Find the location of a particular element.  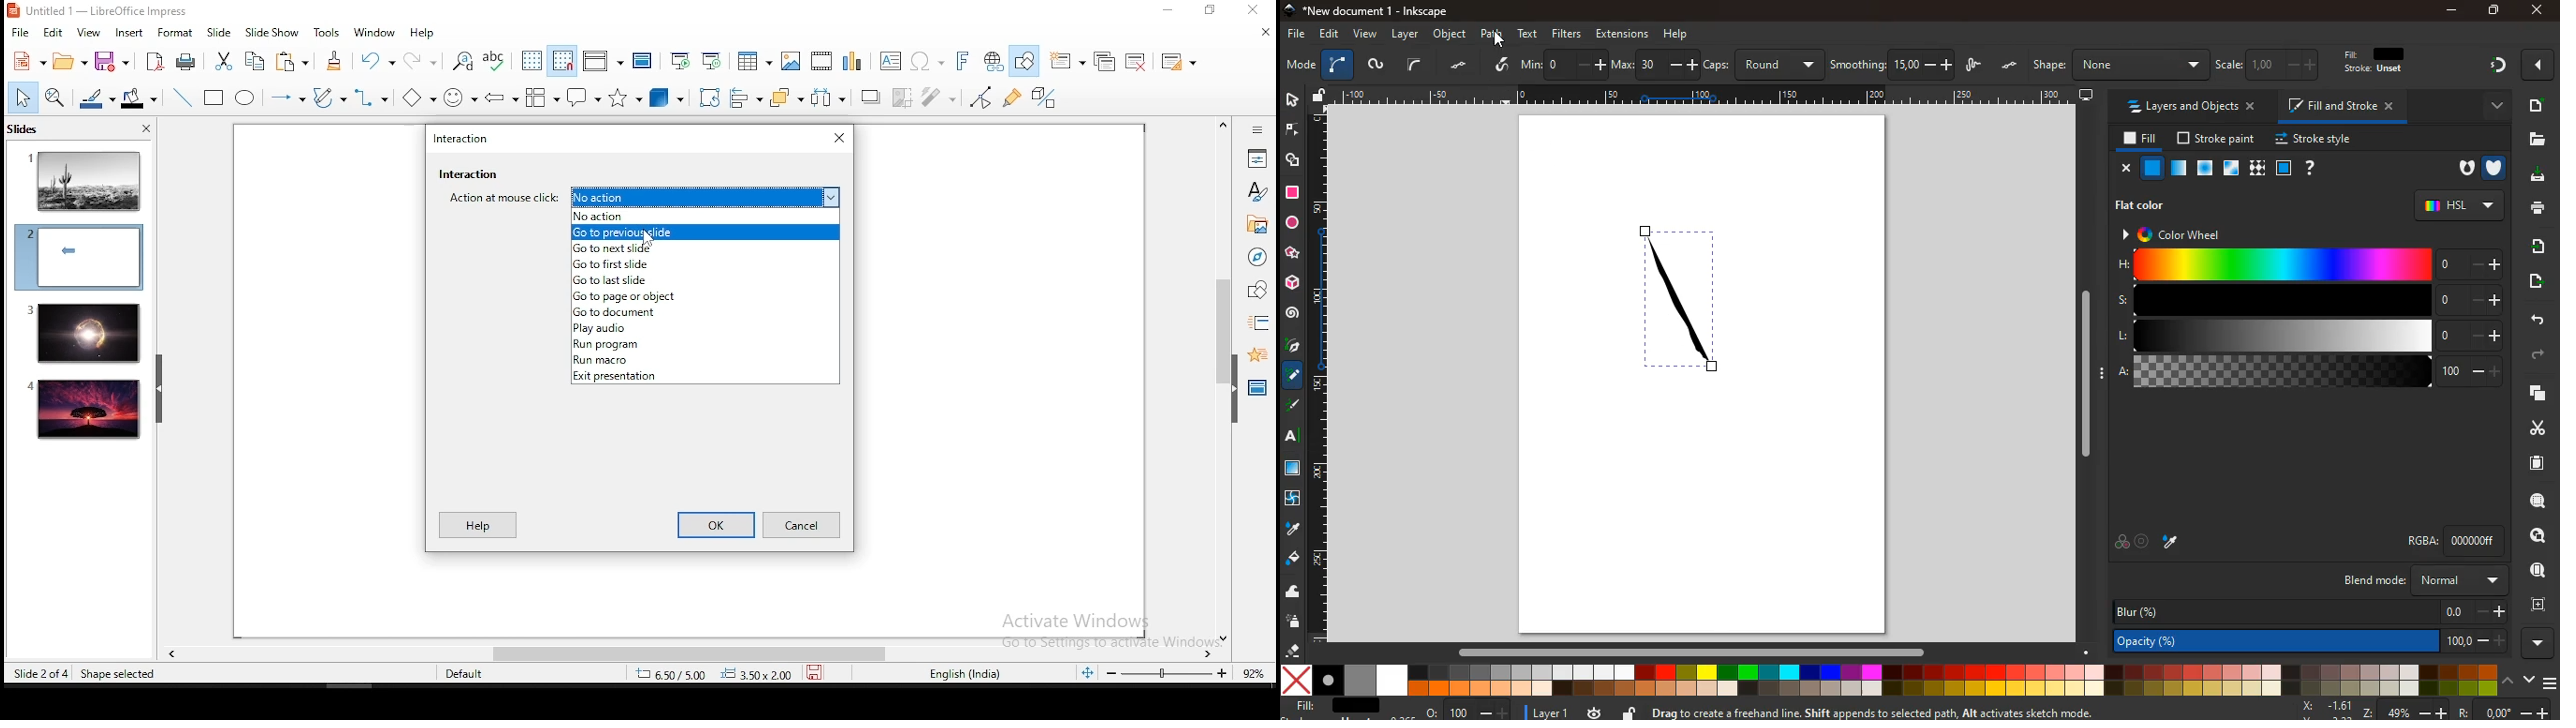

go to nextslide is located at coordinates (706, 248).